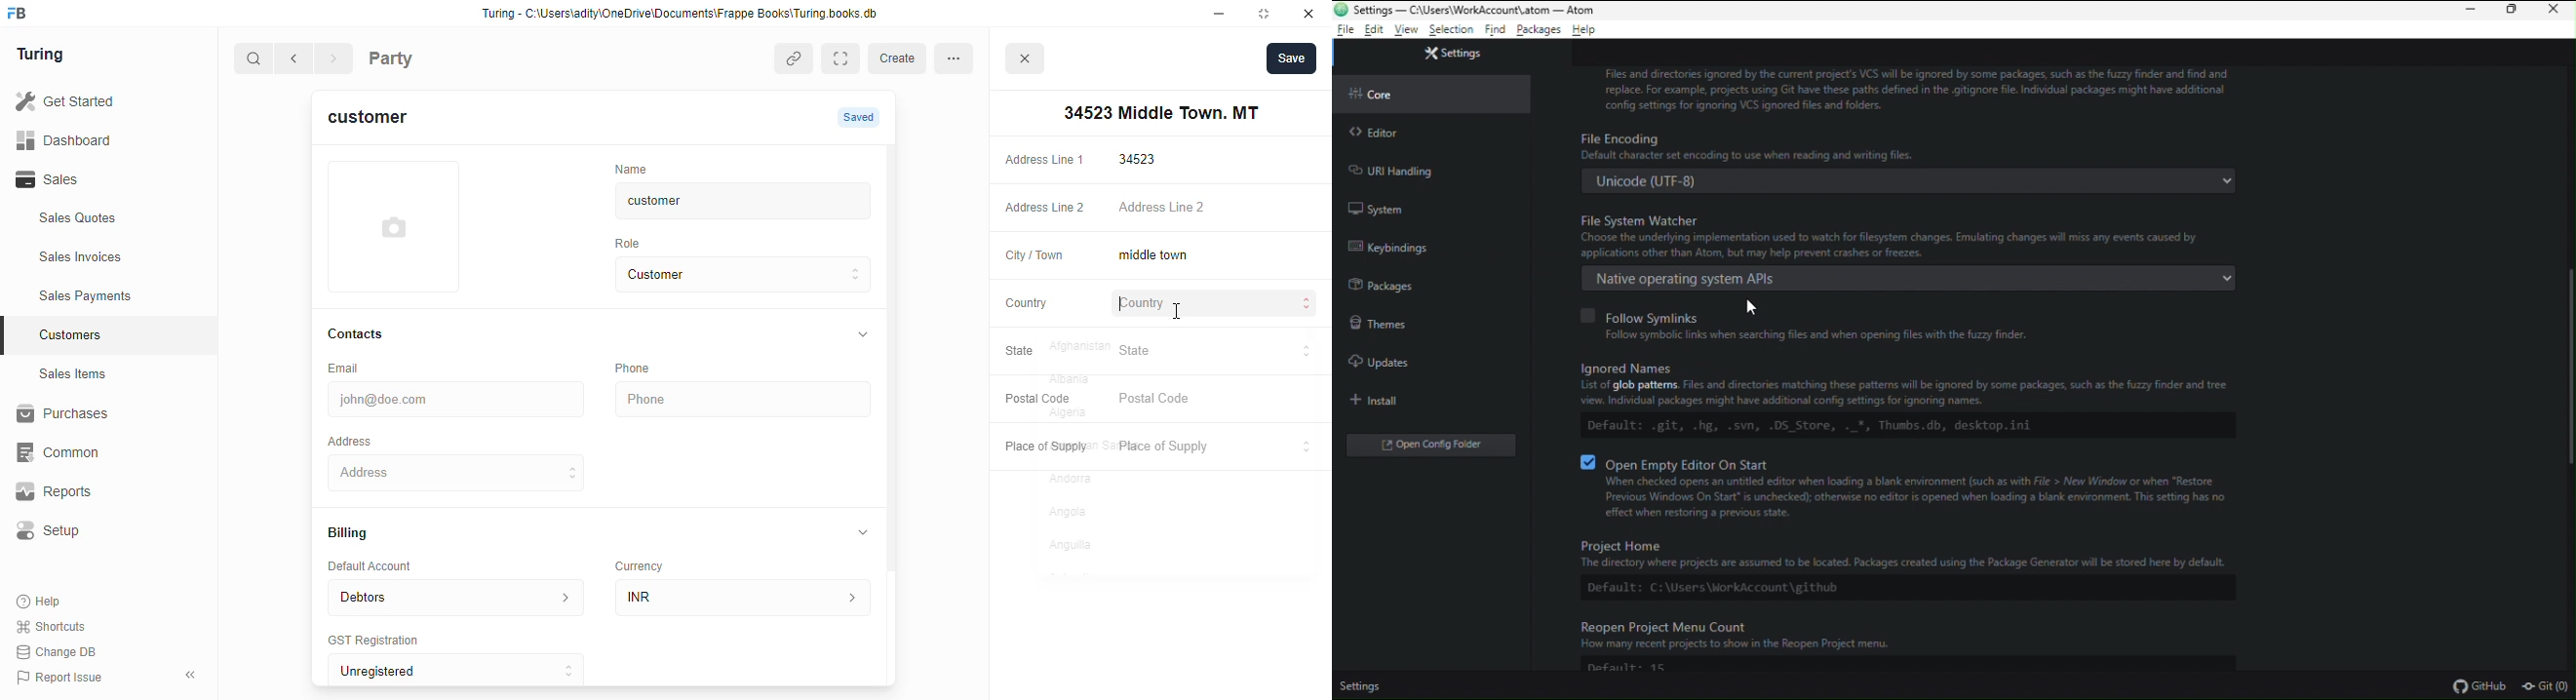 The width and height of the screenshot is (2576, 700). I want to click on Save, so click(1291, 58).